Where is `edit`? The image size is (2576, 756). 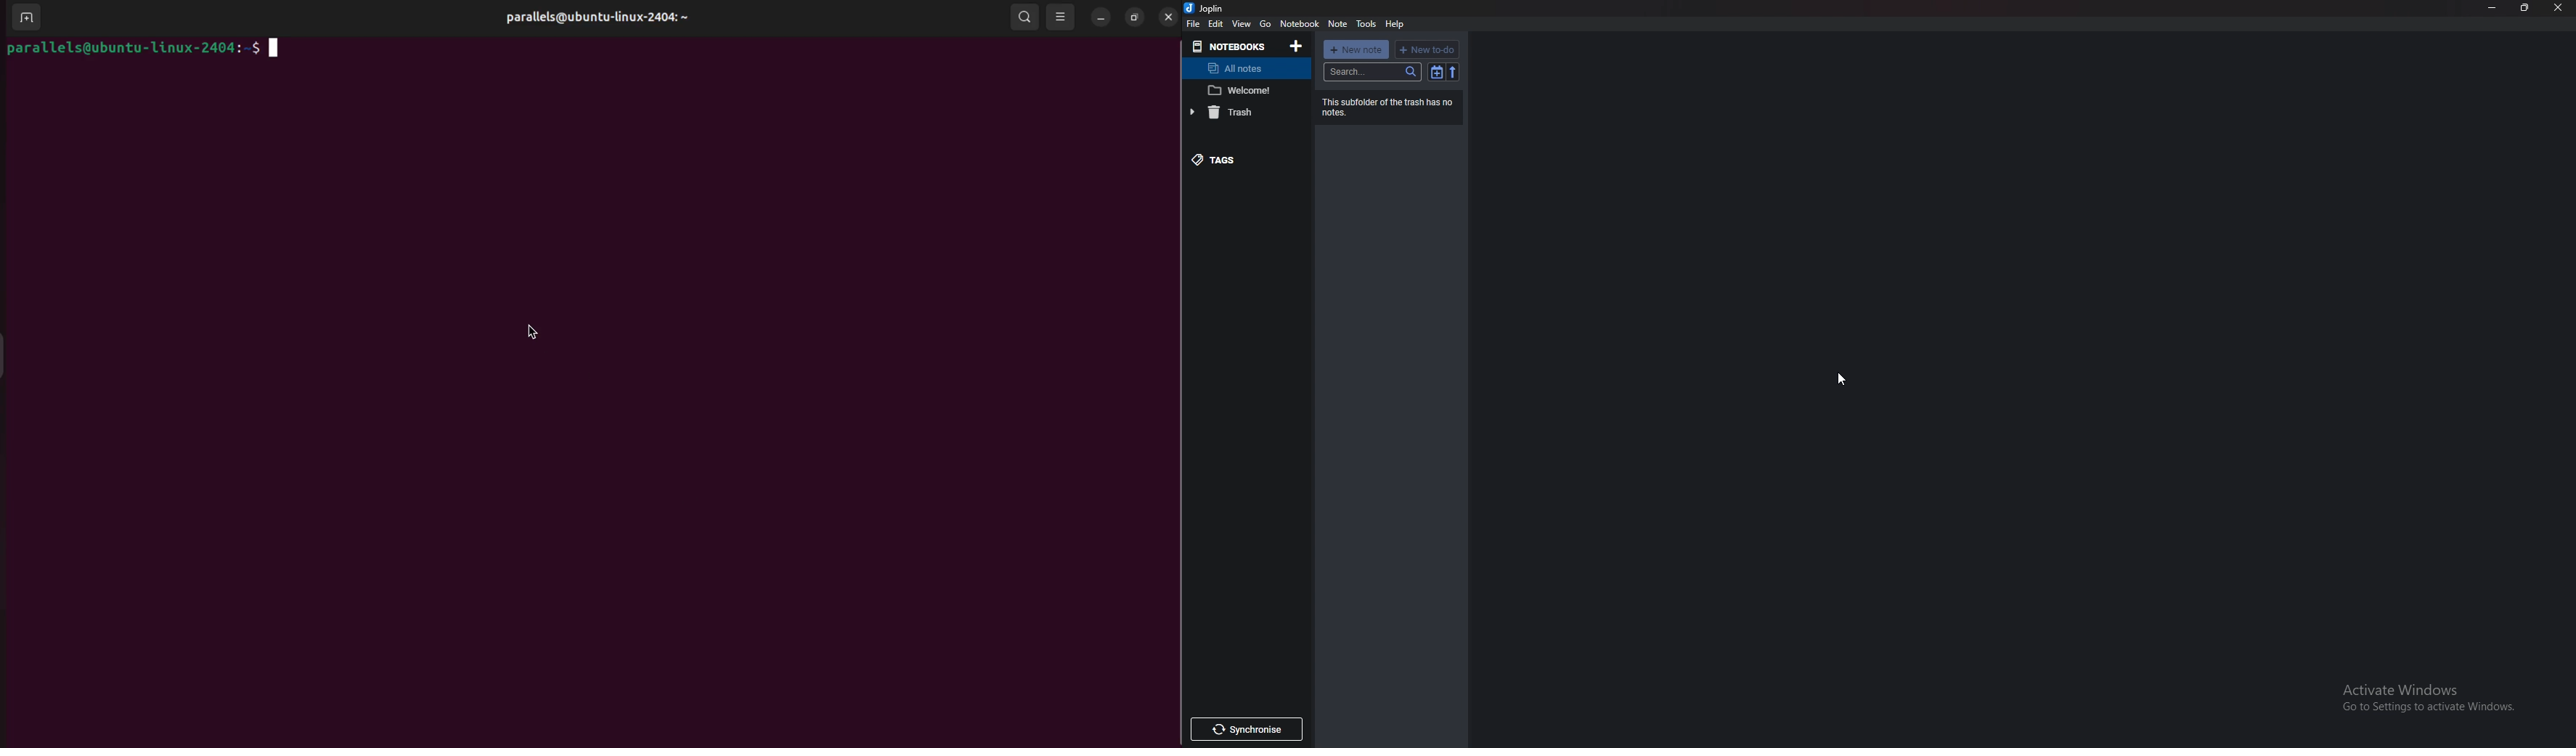 edit is located at coordinates (1216, 24).